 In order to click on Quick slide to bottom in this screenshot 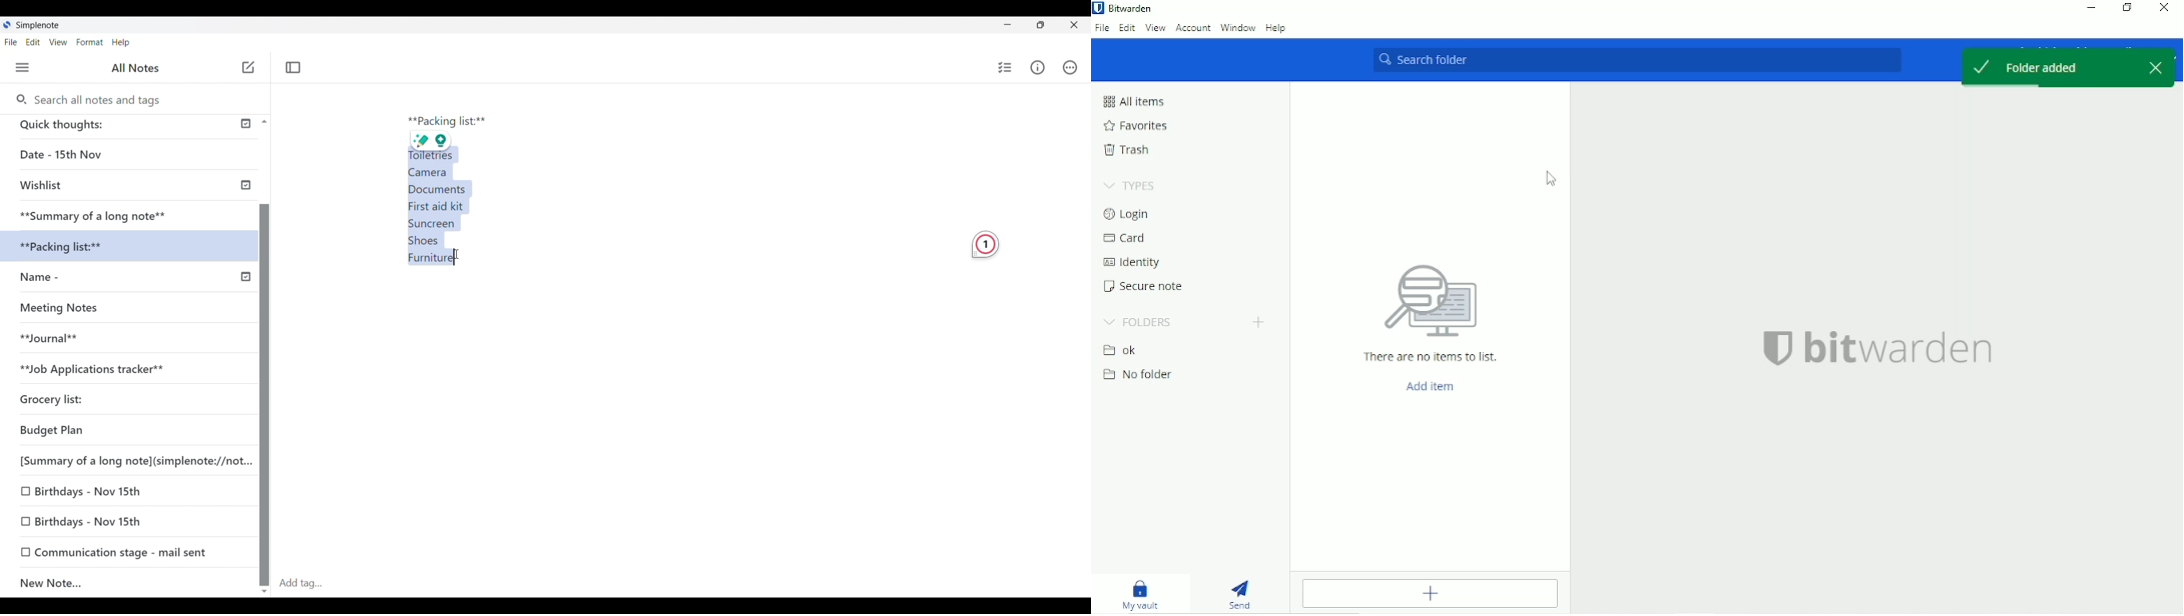, I will do `click(264, 592)`.